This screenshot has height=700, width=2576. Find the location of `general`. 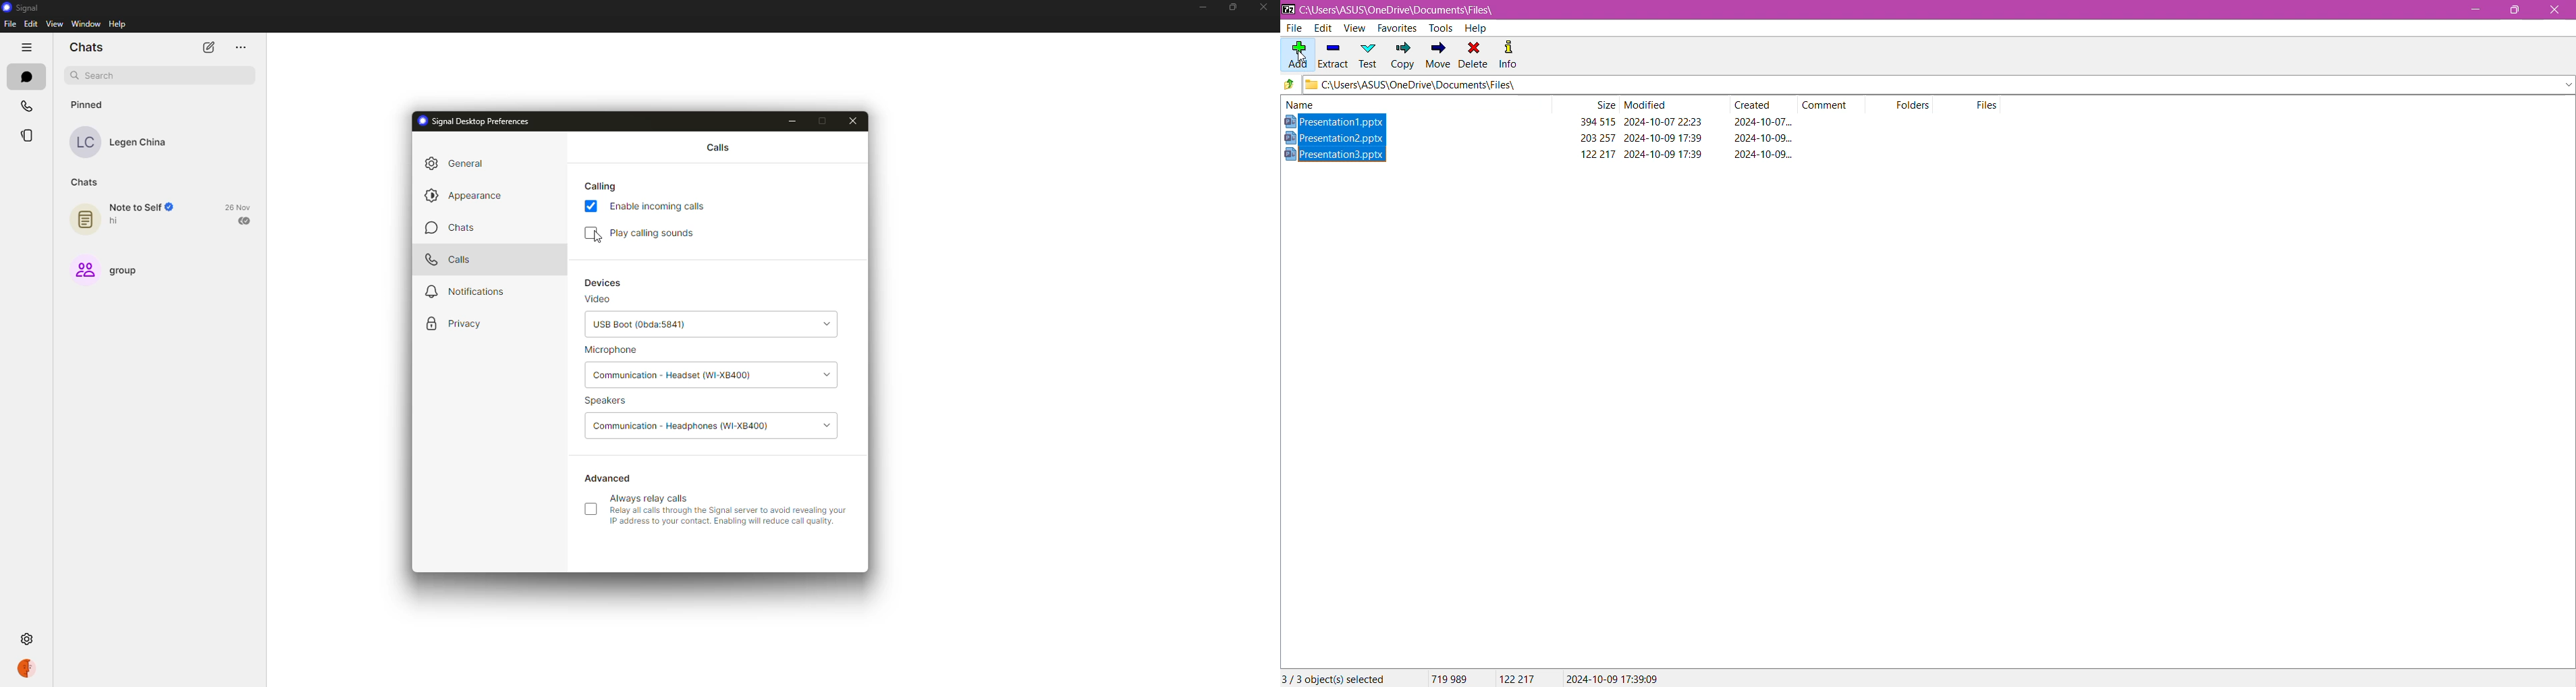

general is located at coordinates (458, 163).